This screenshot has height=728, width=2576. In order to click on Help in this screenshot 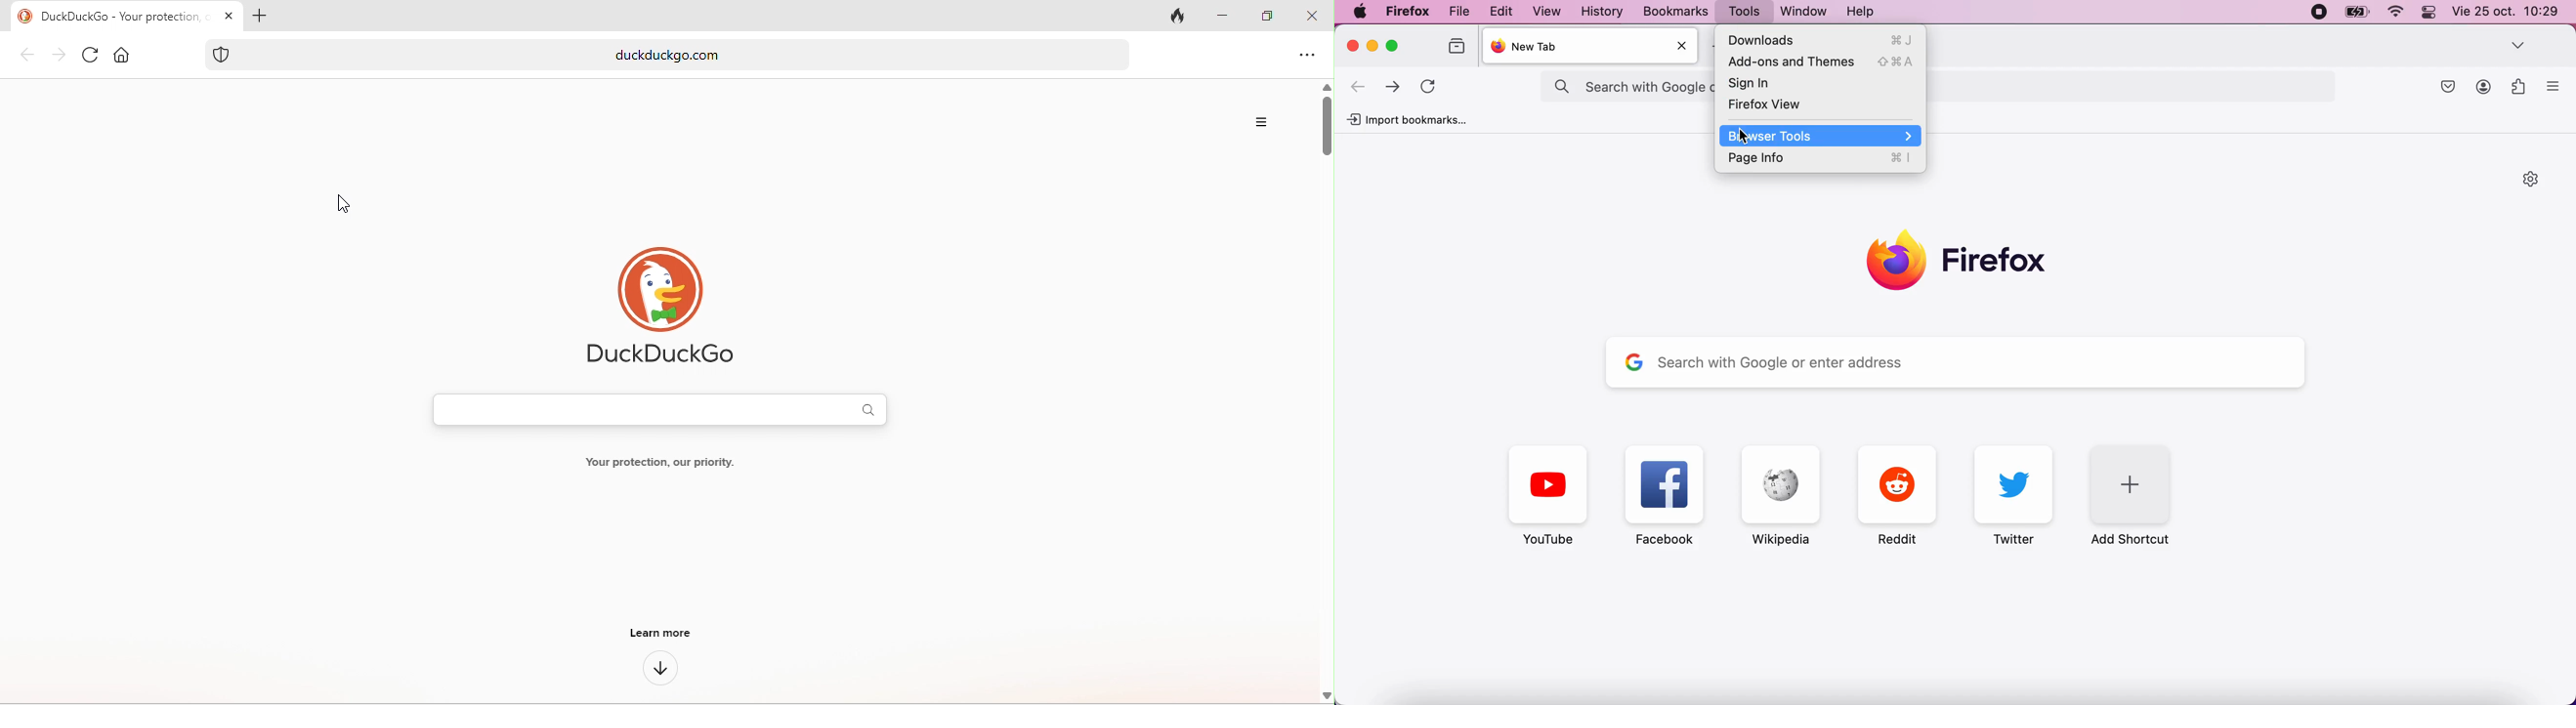, I will do `click(1861, 10)`.